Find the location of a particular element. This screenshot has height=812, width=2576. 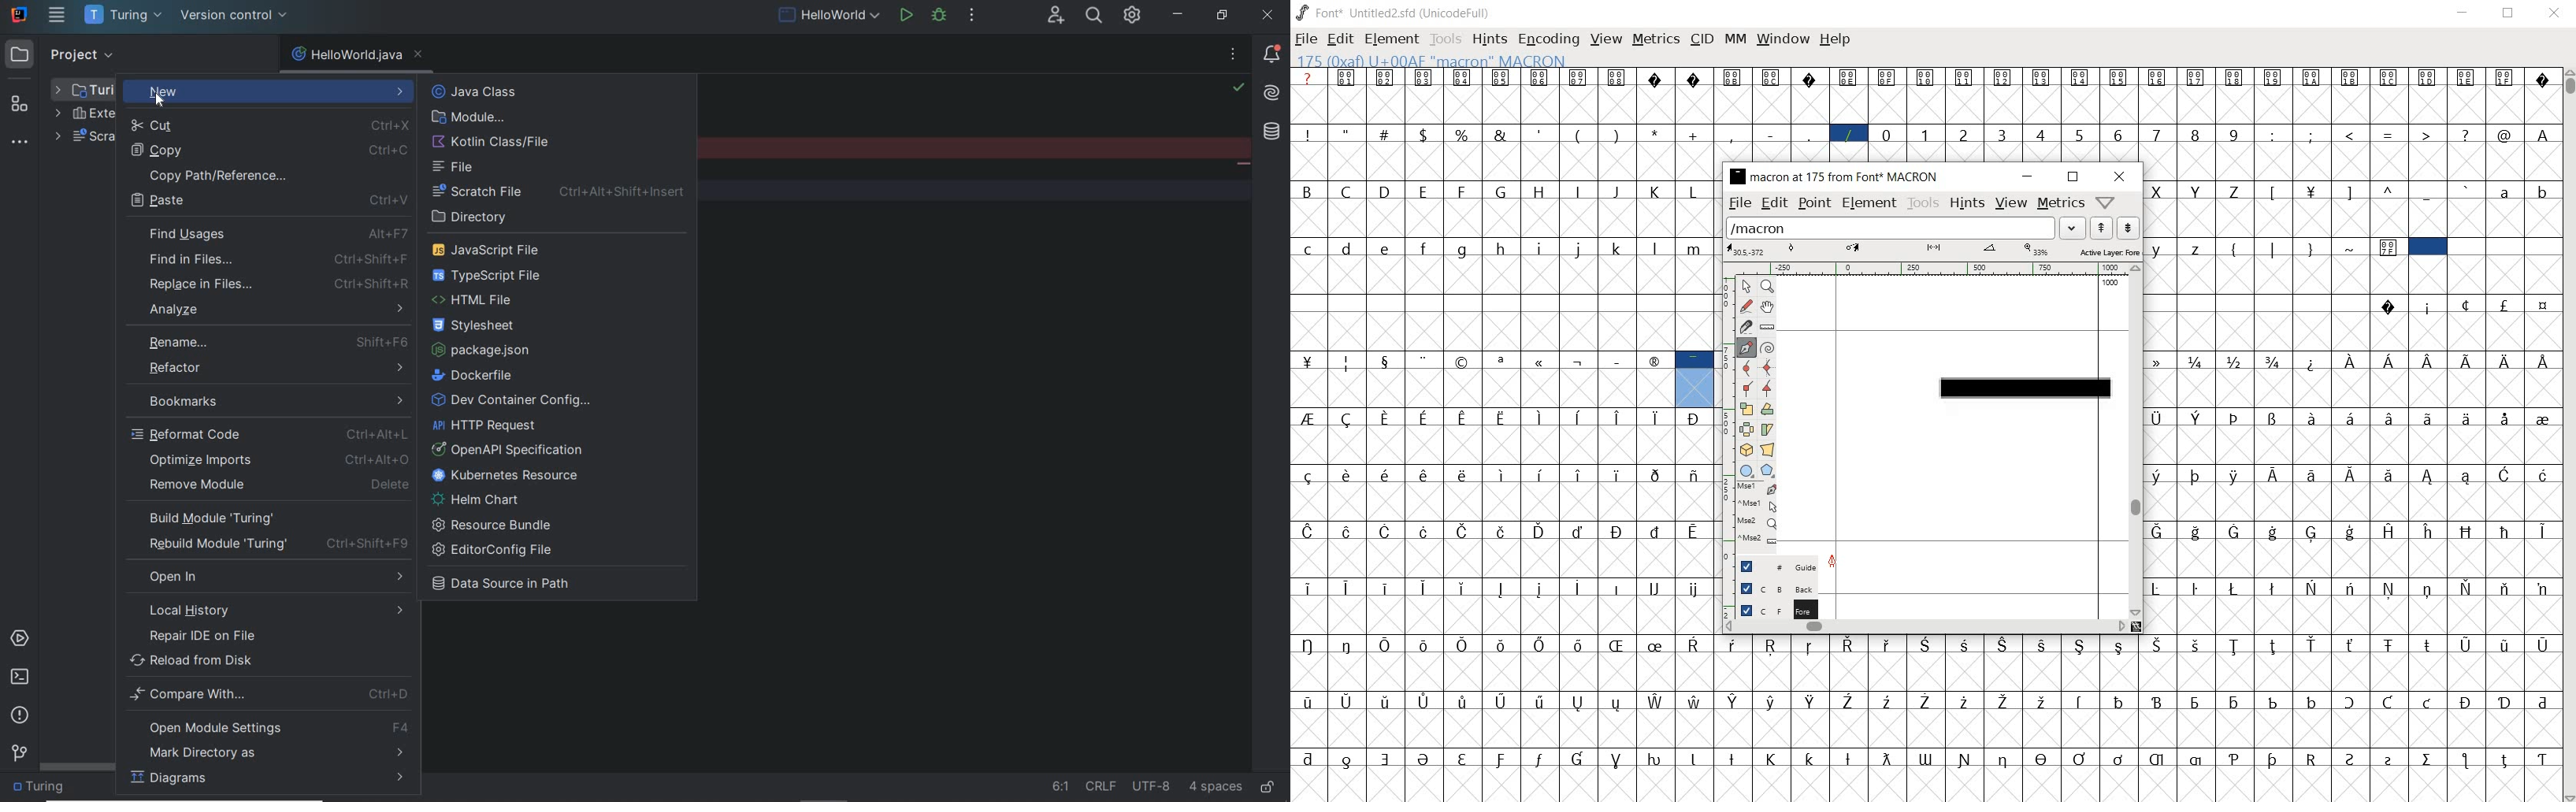

Symbol is located at coordinates (2158, 530).